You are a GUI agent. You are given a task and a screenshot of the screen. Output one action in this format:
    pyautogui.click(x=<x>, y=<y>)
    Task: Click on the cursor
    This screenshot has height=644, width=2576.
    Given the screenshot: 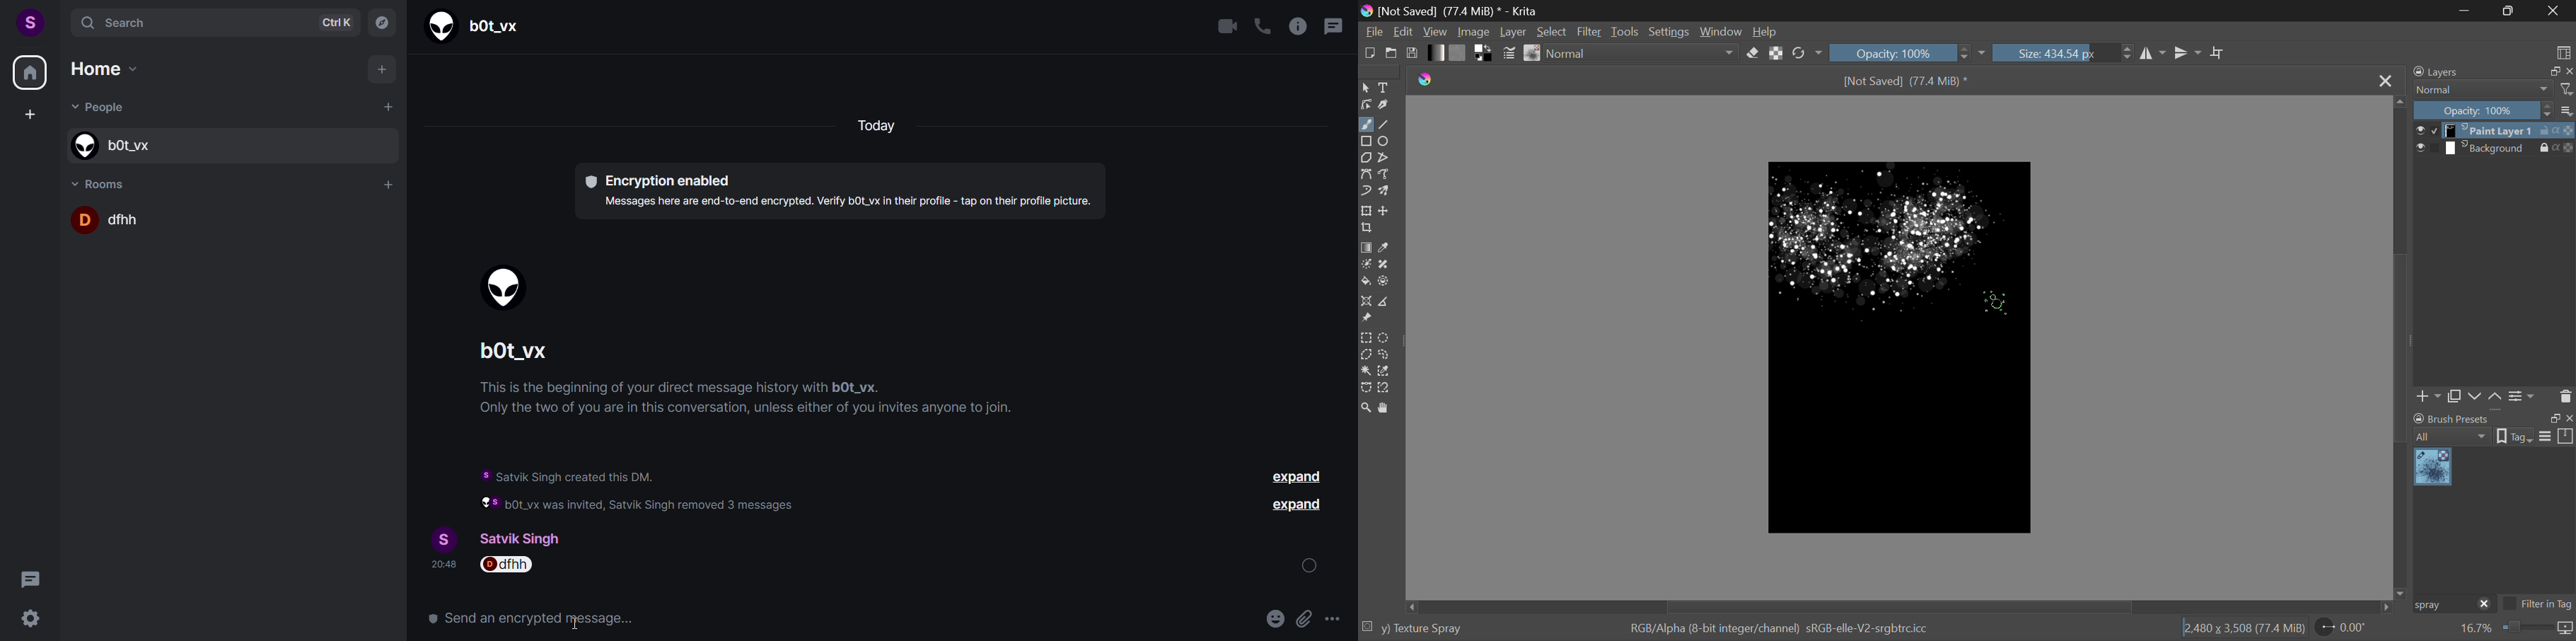 What is the action you would take?
    pyautogui.click(x=576, y=623)
    